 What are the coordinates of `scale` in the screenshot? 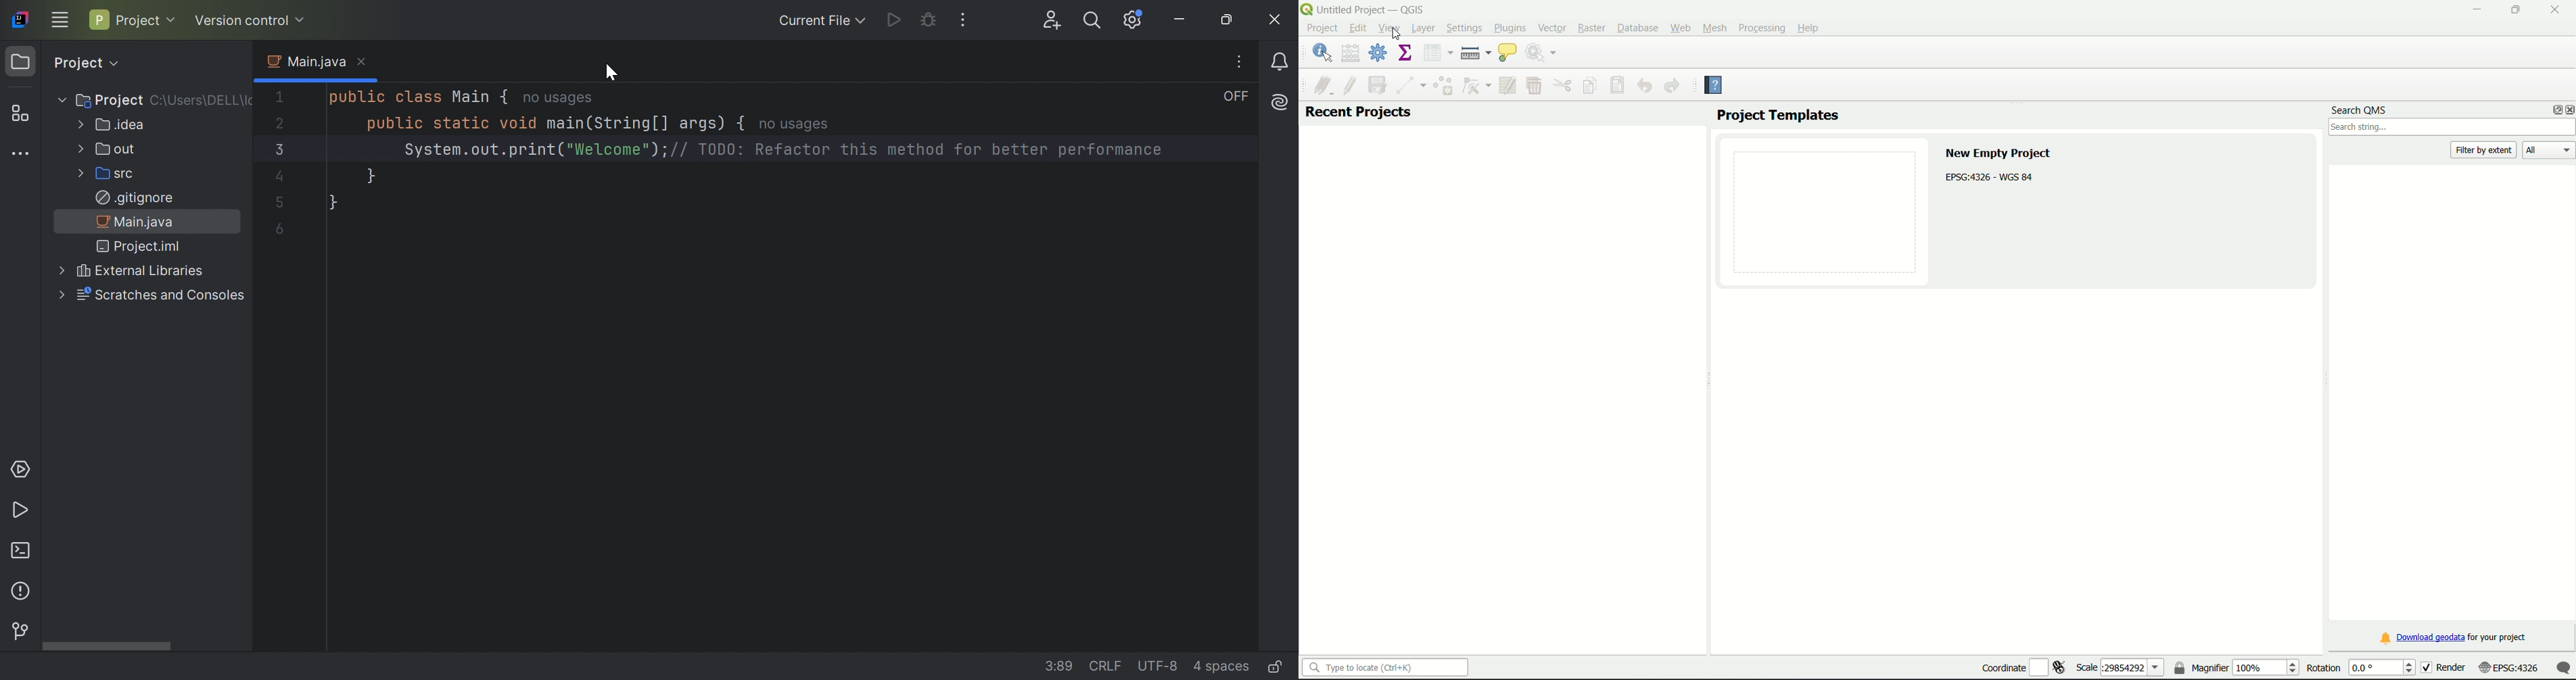 It's located at (2533, 669).